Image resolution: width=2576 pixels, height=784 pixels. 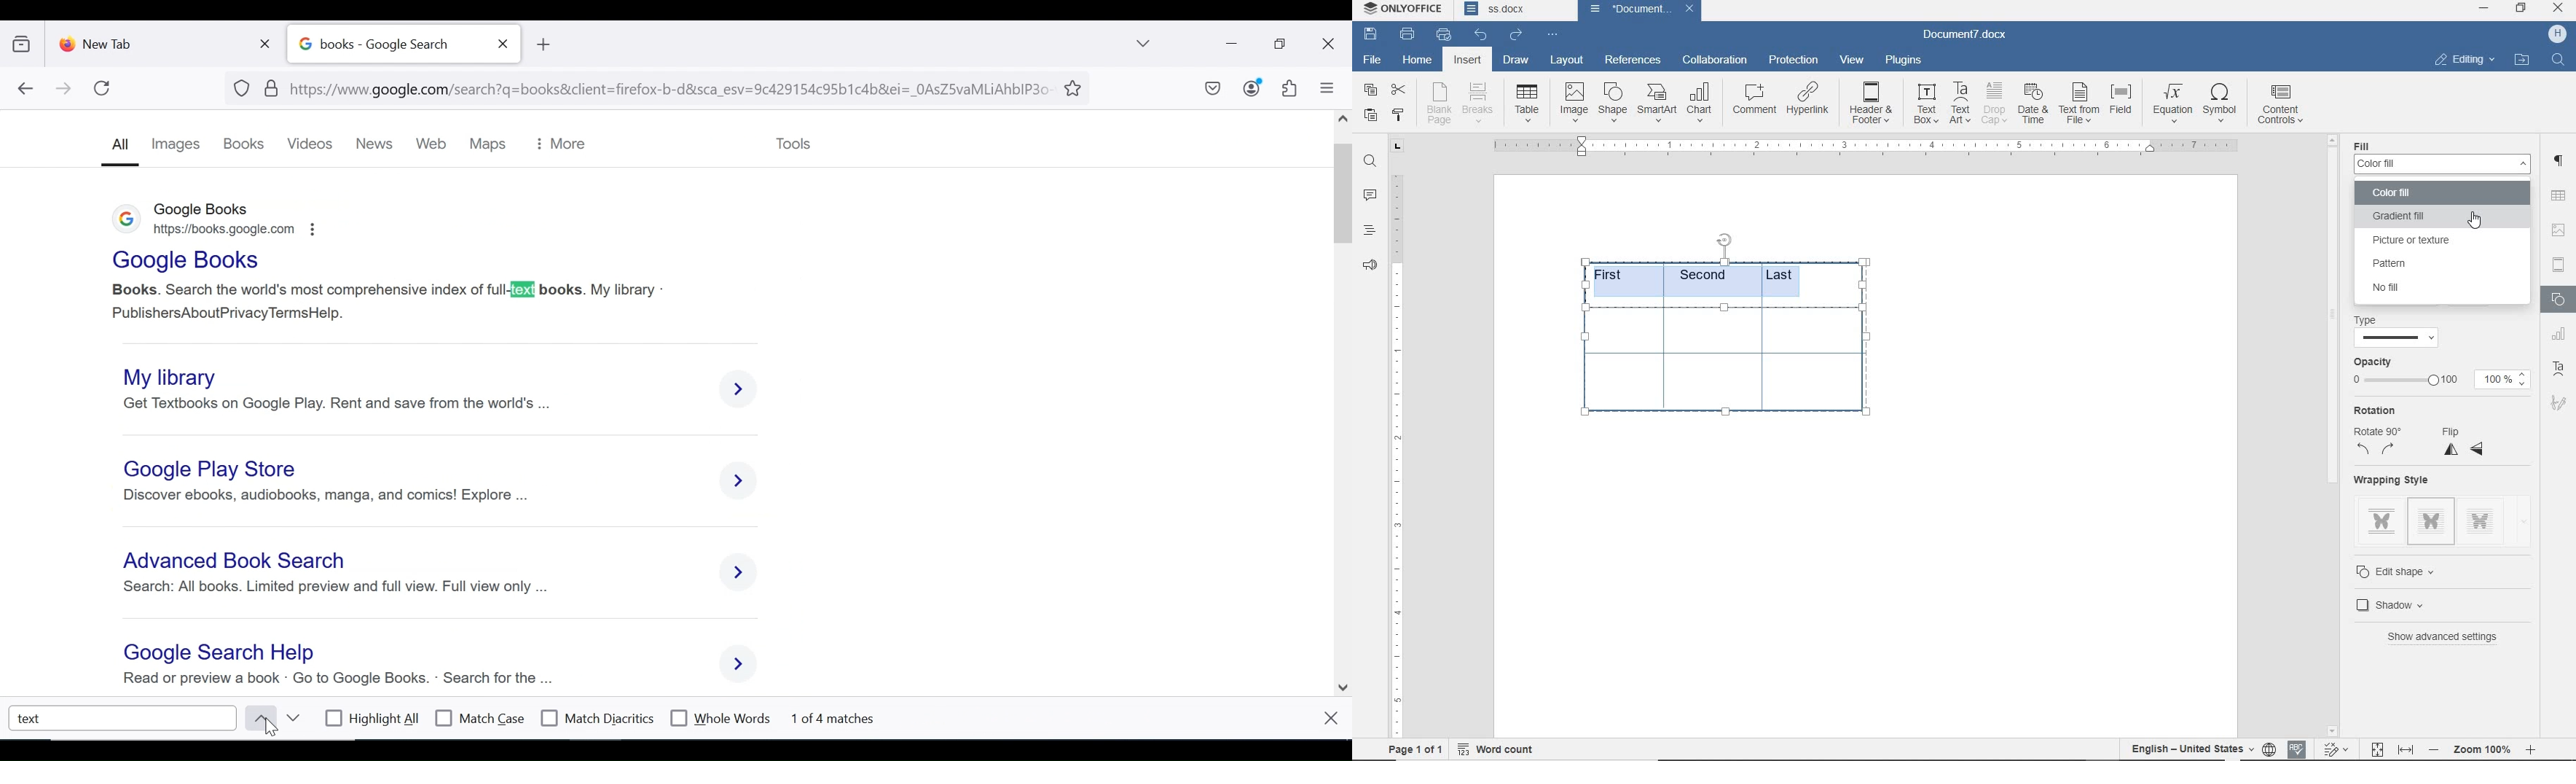 I want to click on close tab, so click(x=268, y=41).